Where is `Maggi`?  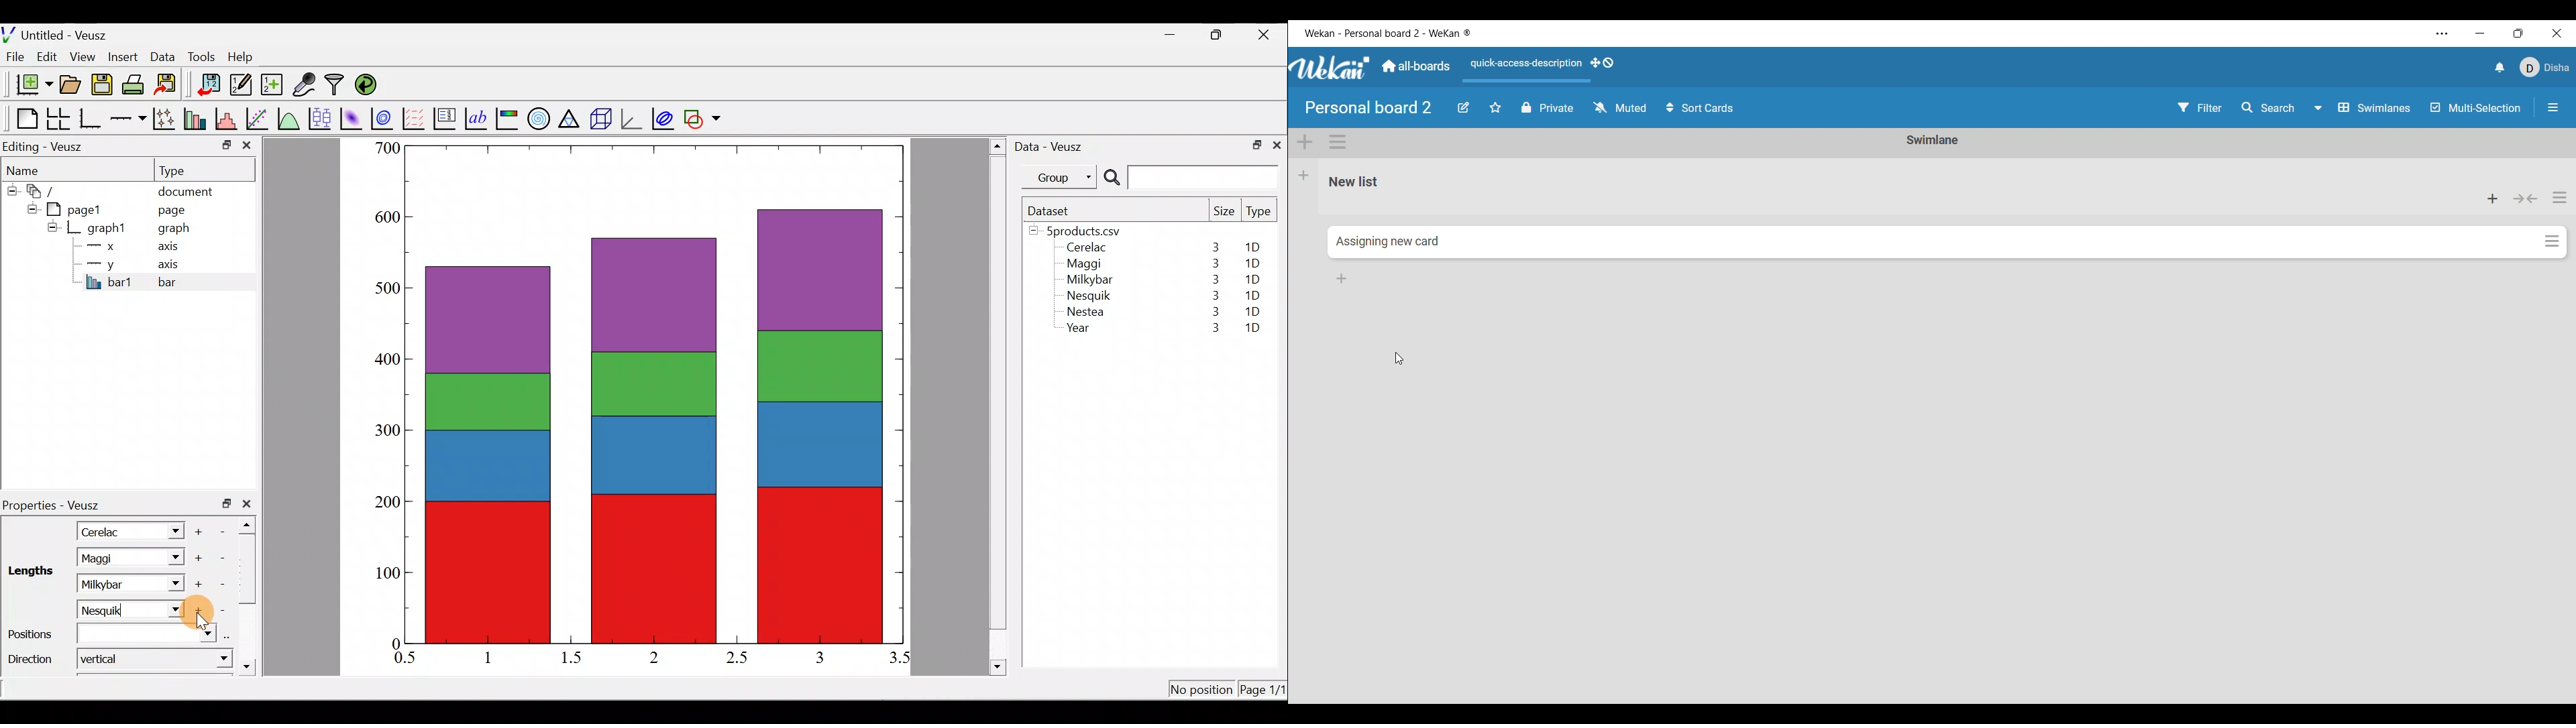 Maggi is located at coordinates (113, 558).